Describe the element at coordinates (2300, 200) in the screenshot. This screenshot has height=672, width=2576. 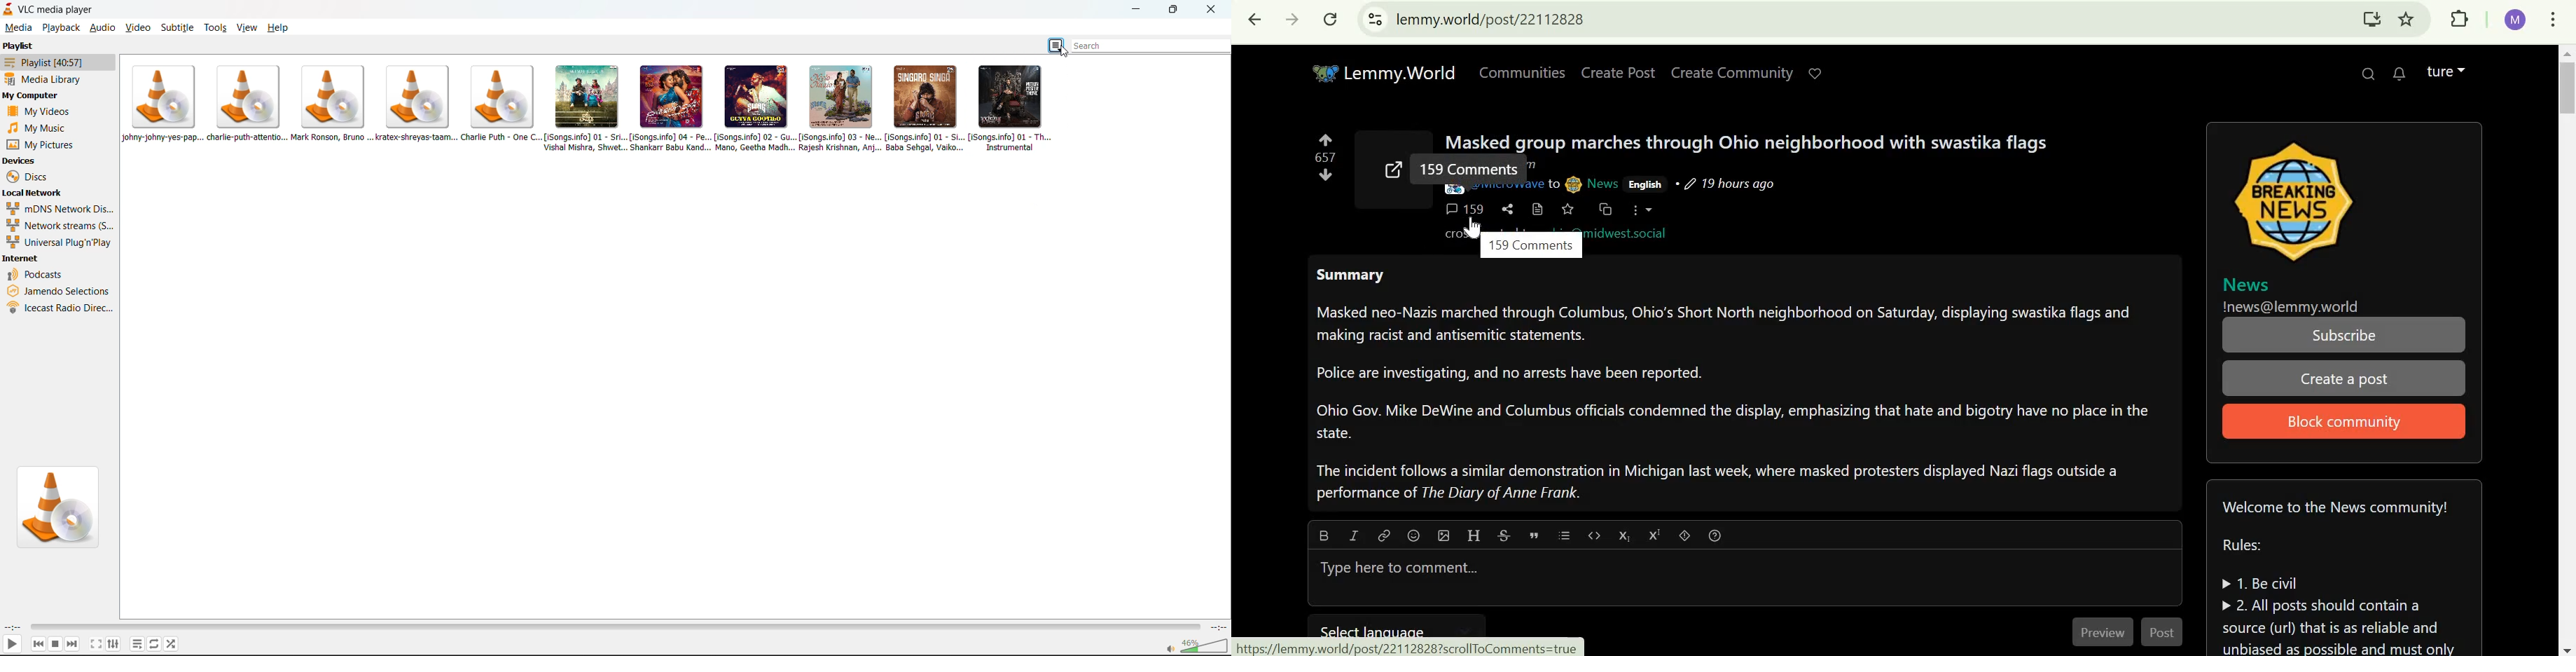
I see `image icon` at that location.